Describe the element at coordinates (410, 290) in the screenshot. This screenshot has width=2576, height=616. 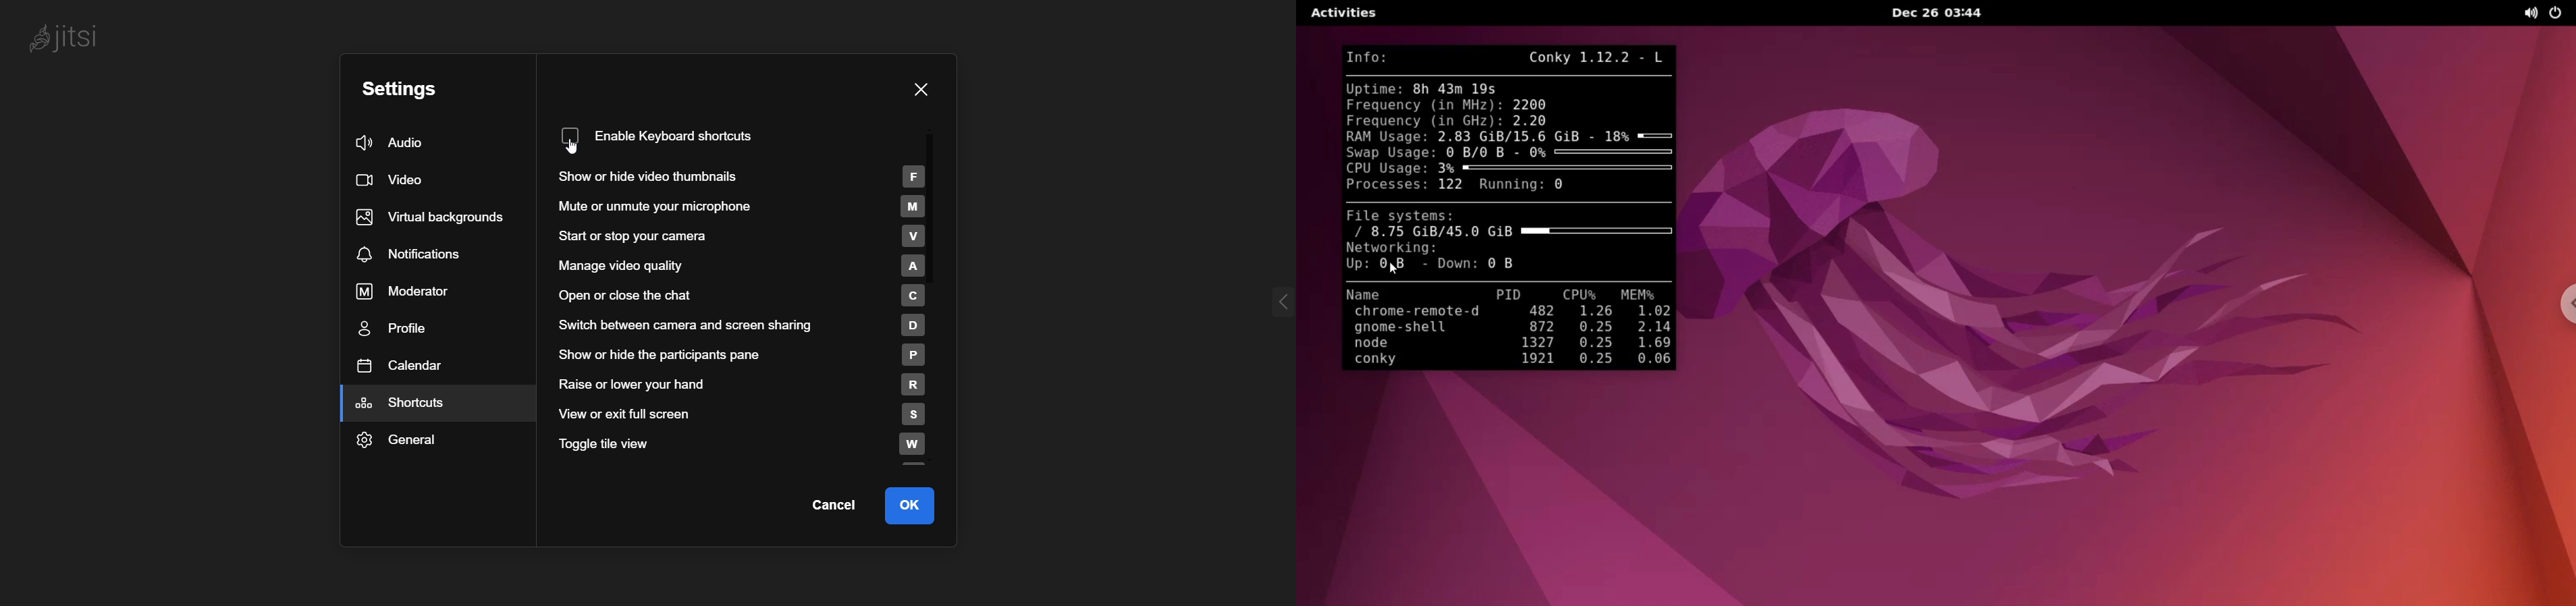
I see `moderator` at that location.